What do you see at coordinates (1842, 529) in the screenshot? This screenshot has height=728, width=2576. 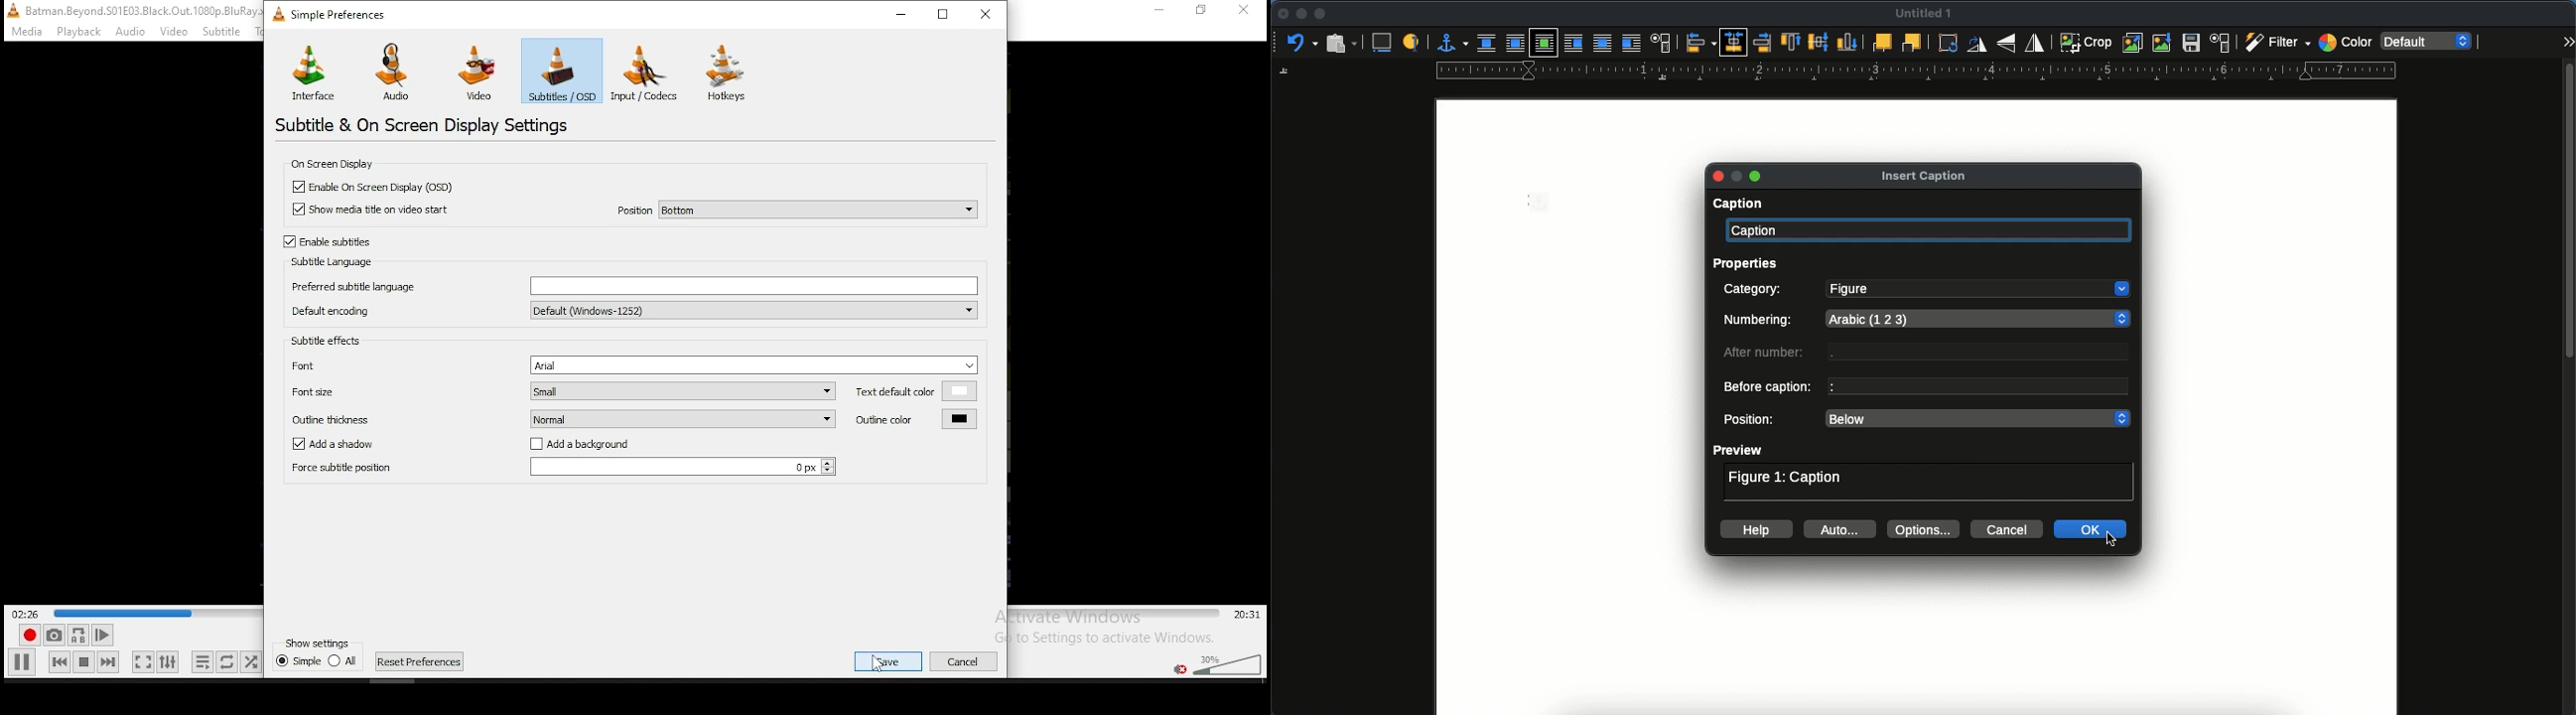 I see `auto` at bounding box center [1842, 529].